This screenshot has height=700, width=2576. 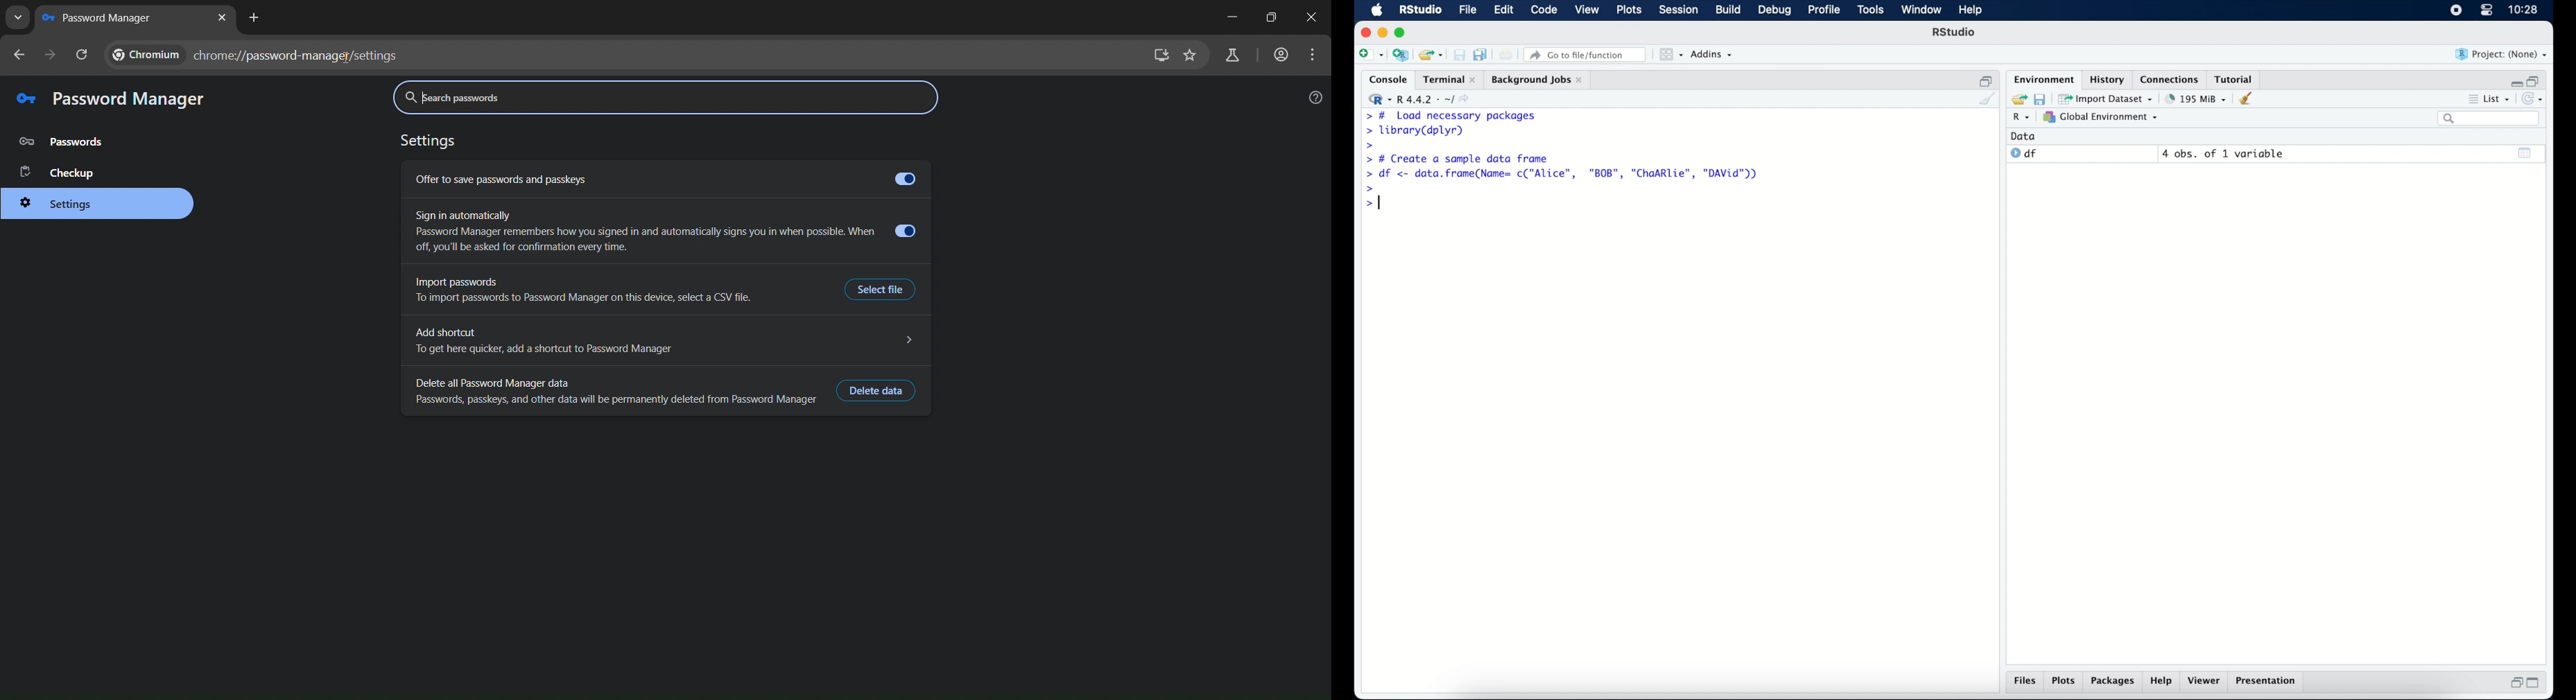 I want to click on Delete data, so click(x=879, y=392).